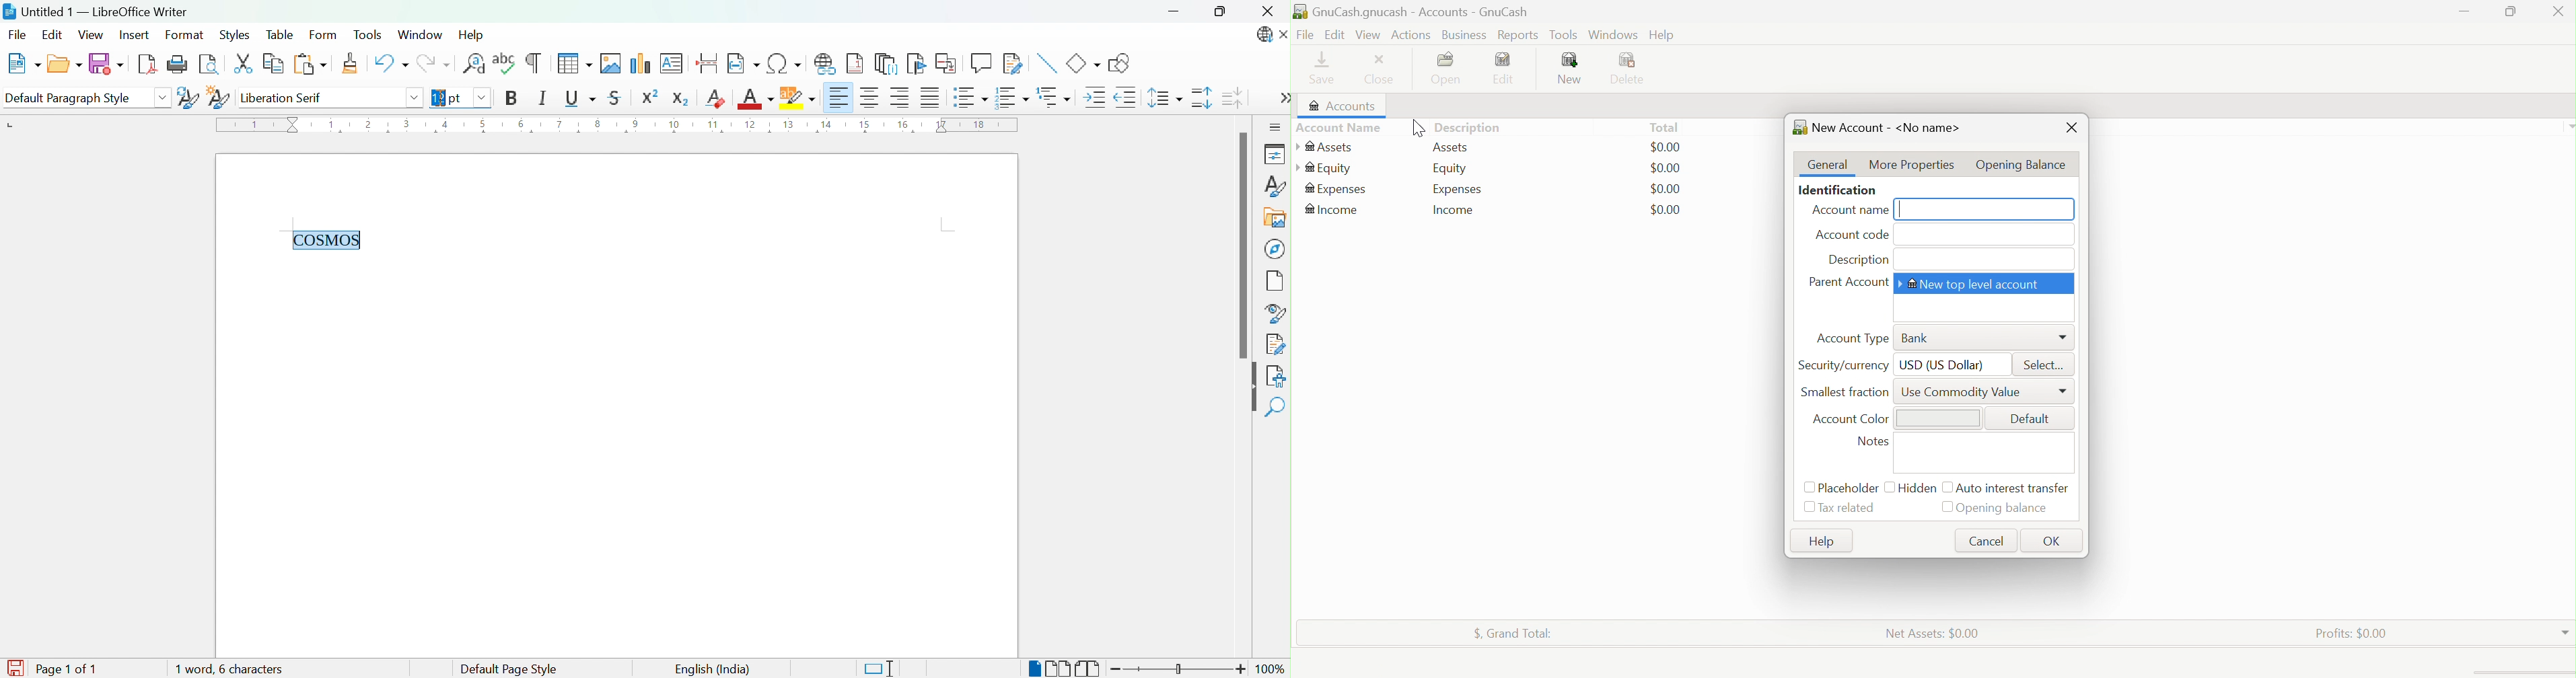  I want to click on File, so click(1303, 35).